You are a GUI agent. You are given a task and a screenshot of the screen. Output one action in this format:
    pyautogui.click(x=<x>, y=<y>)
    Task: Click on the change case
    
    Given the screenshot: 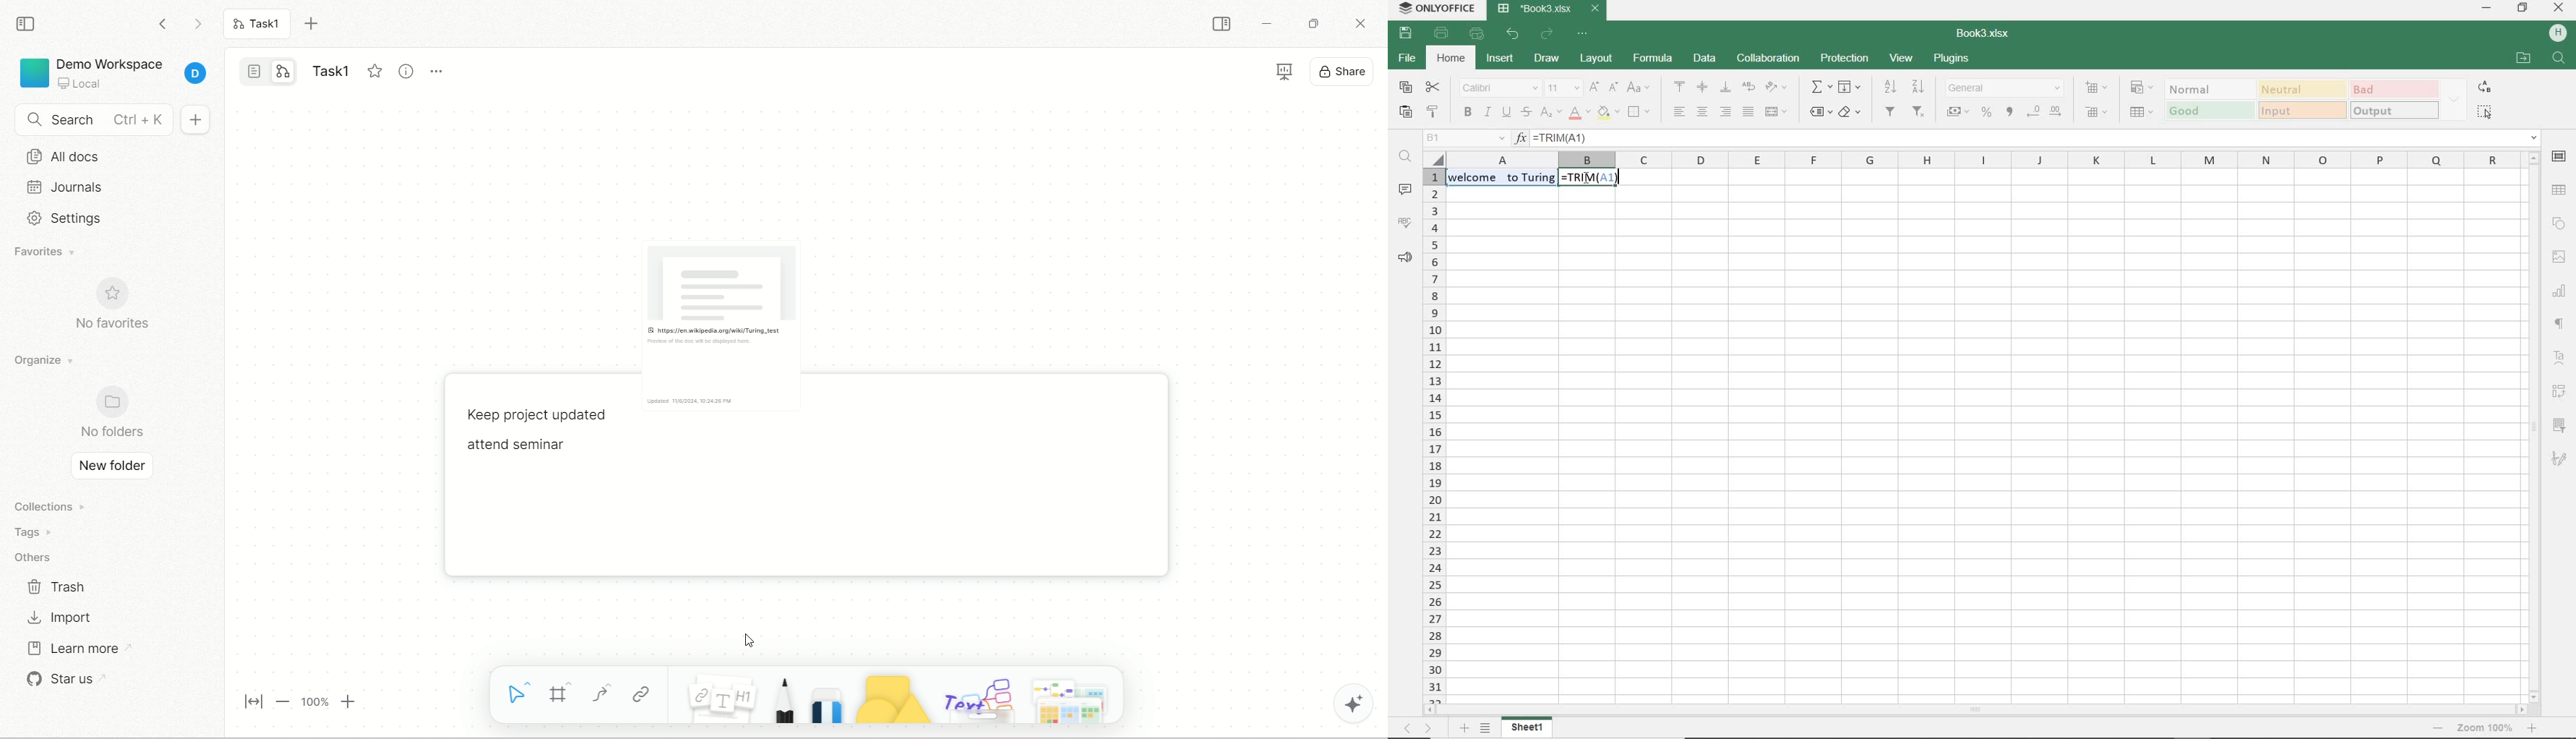 What is the action you would take?
    pyautogui.click(x=1639, y=88)
    